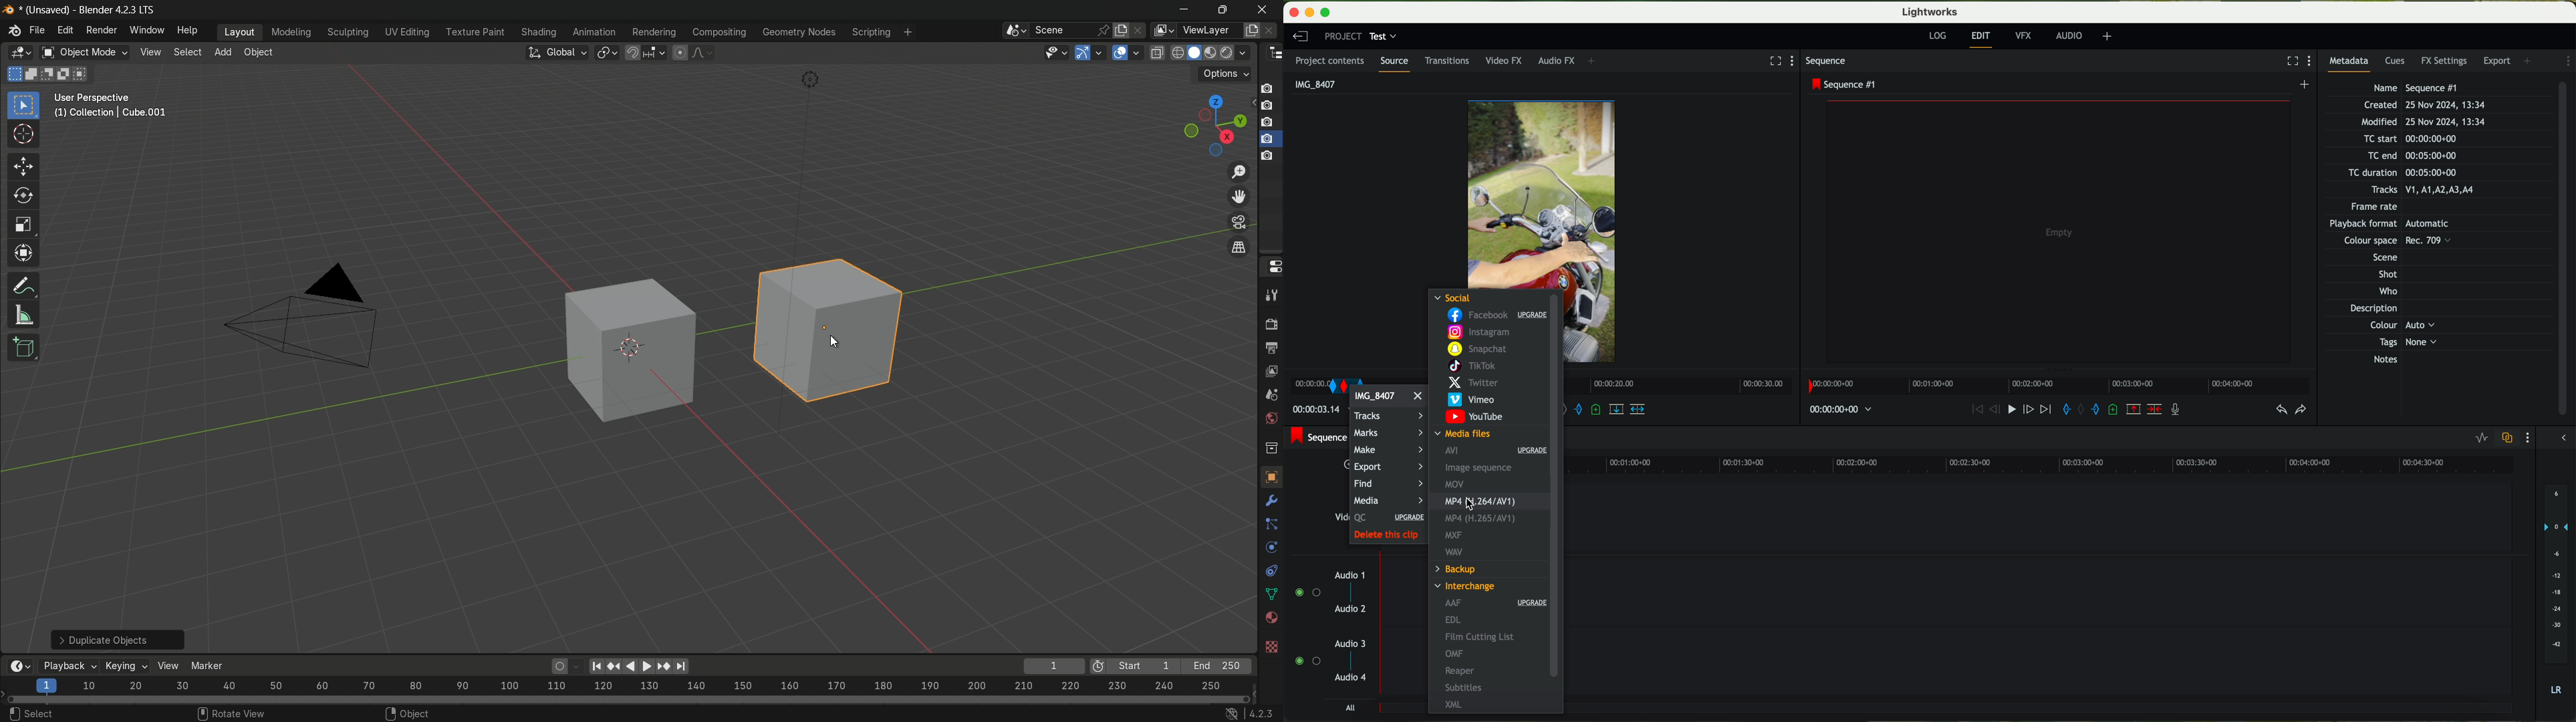 Image resolution: width=2576 pixels, height=728 pixels. Describe the element at coordinates (11, 33) in the screenshot. I see `Logo` at that location.